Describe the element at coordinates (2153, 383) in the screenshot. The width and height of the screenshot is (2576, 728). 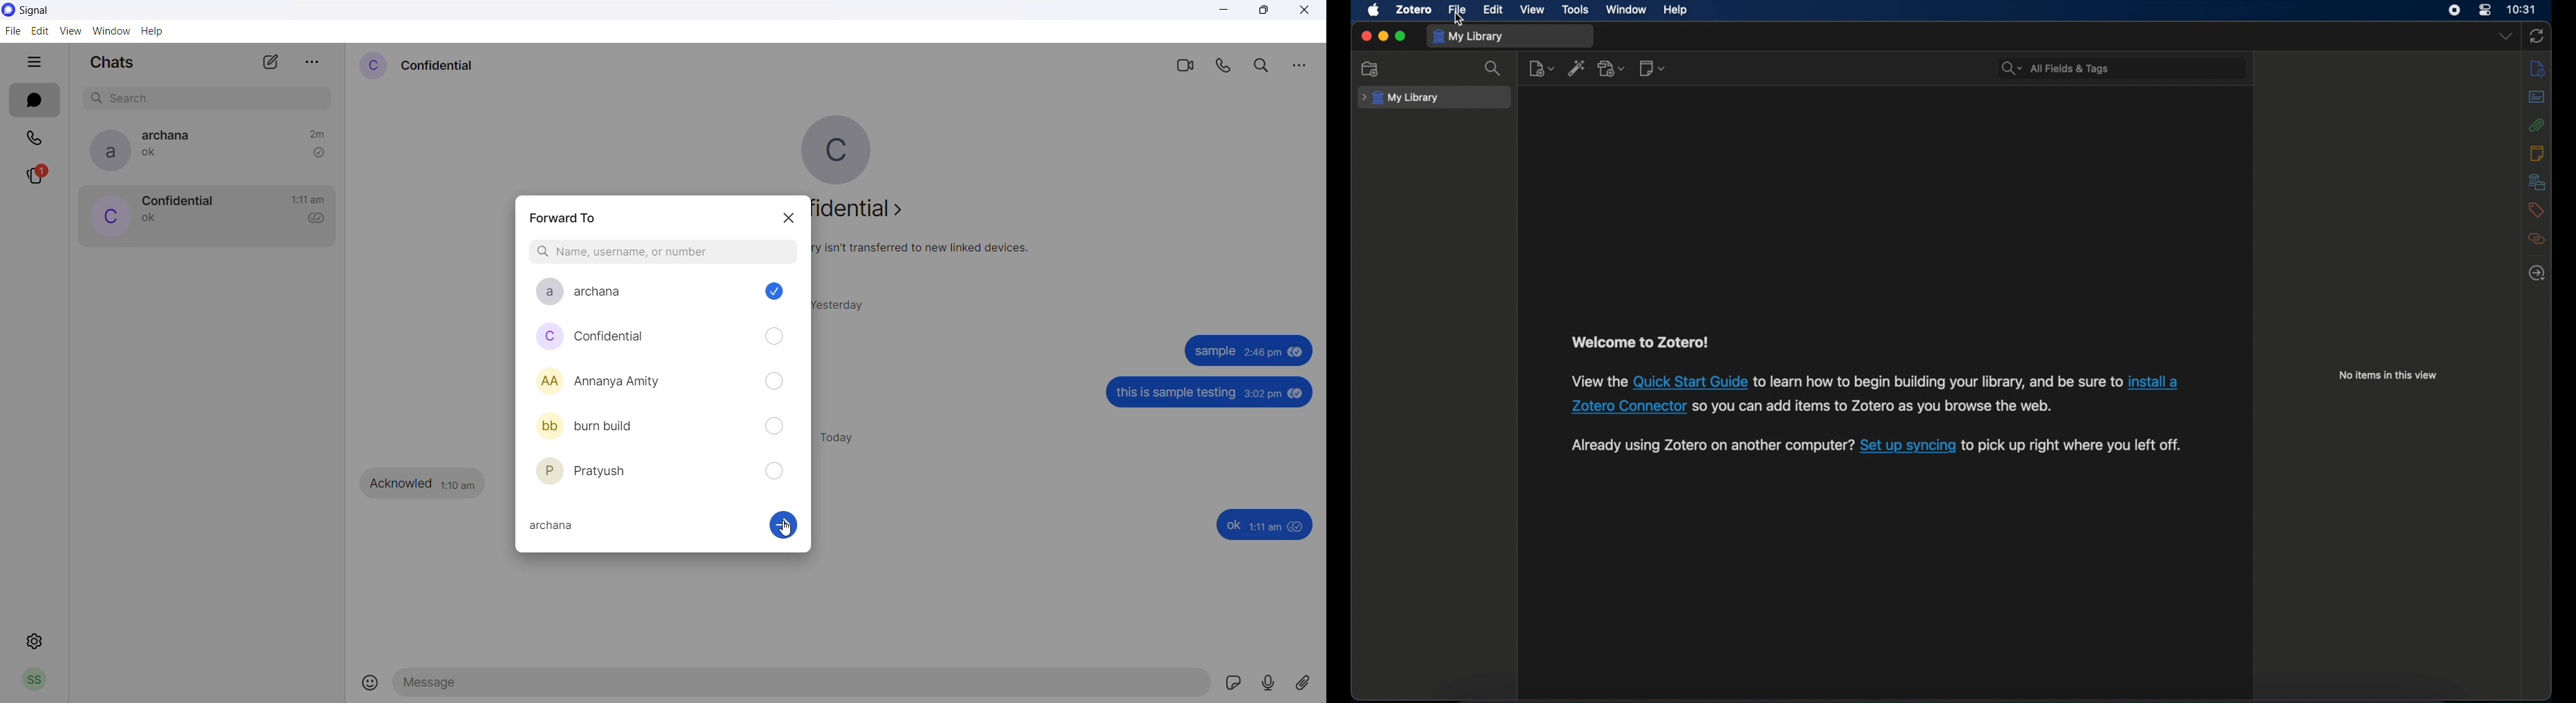
I see `link` at that location.